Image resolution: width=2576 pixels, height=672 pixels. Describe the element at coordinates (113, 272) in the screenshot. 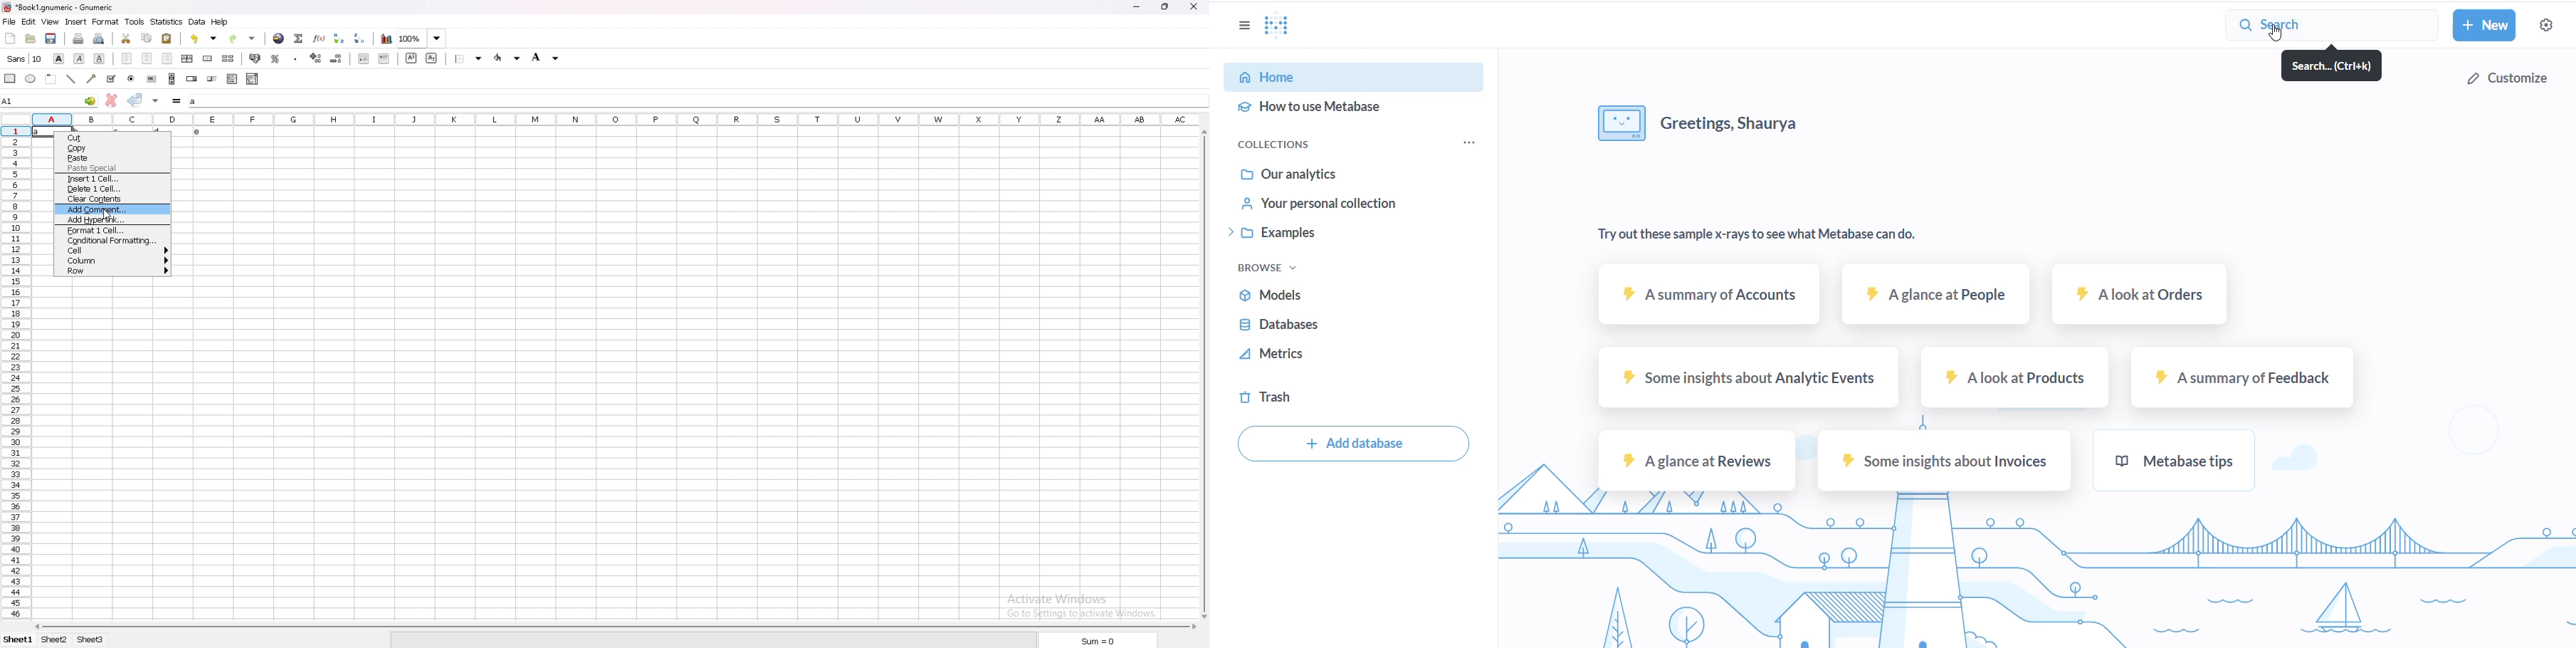

I see `row` at that location.